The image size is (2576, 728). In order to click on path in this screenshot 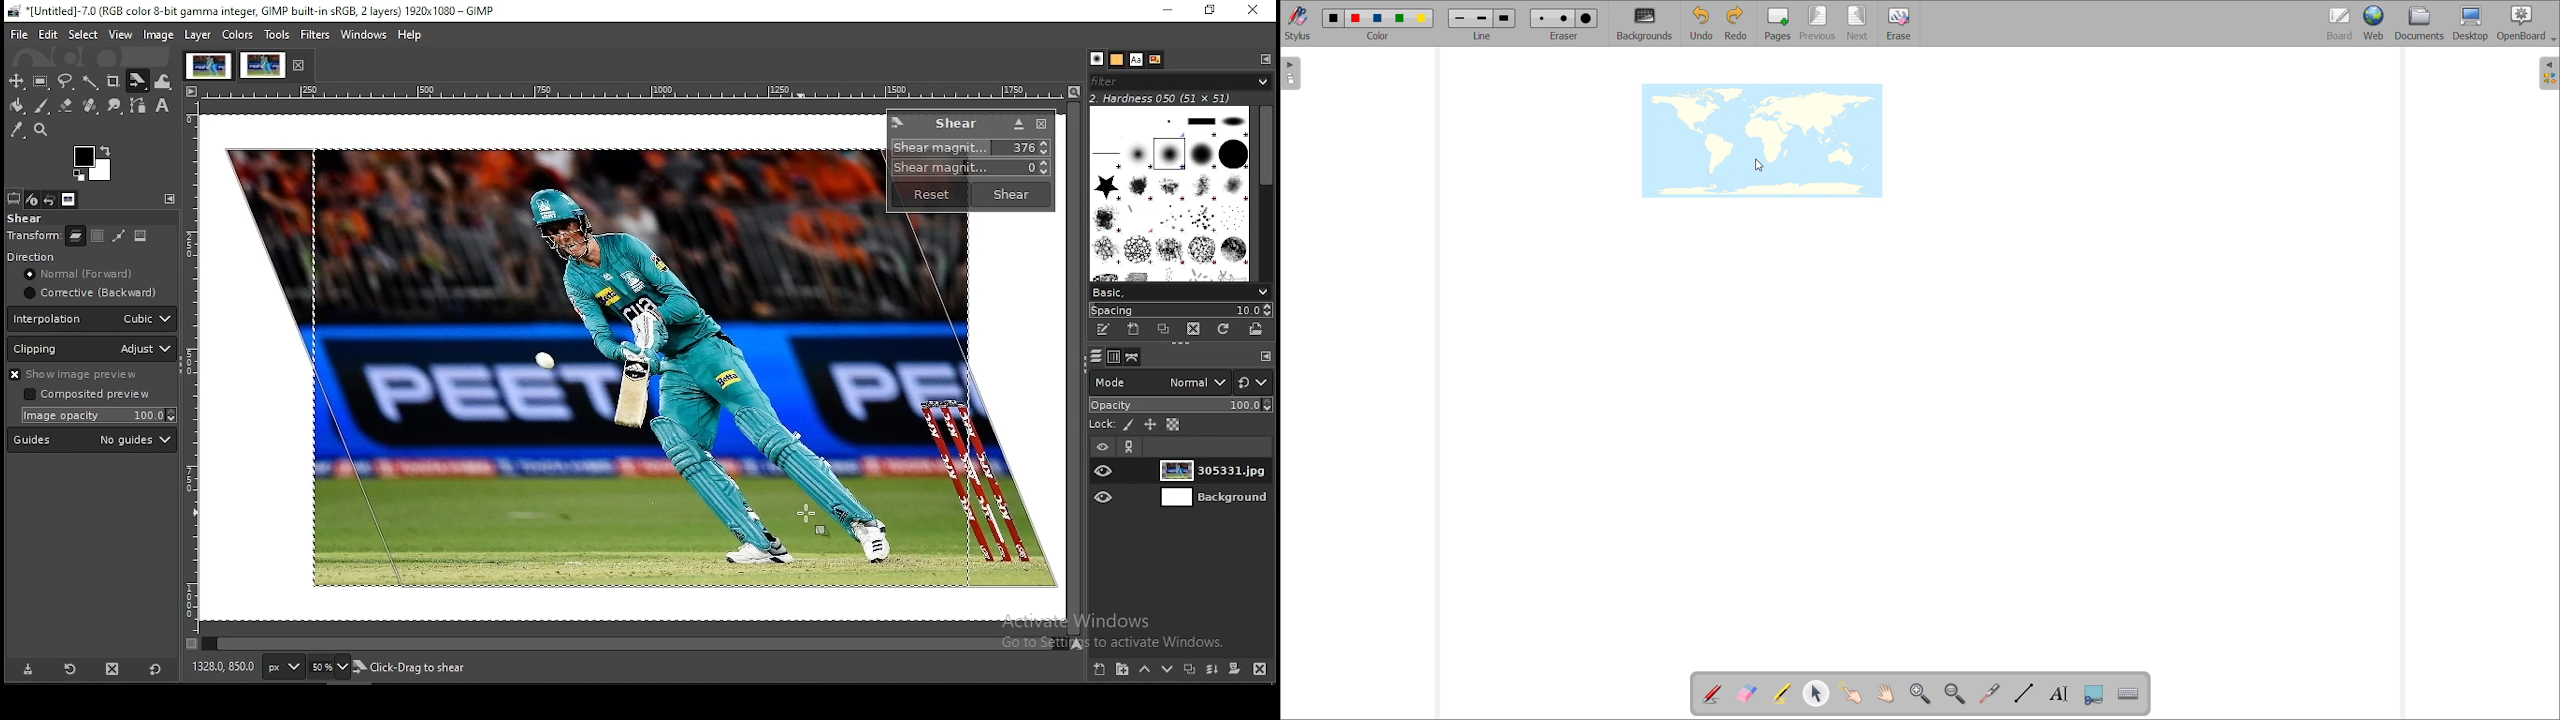, I will do `click(117, 236)`.